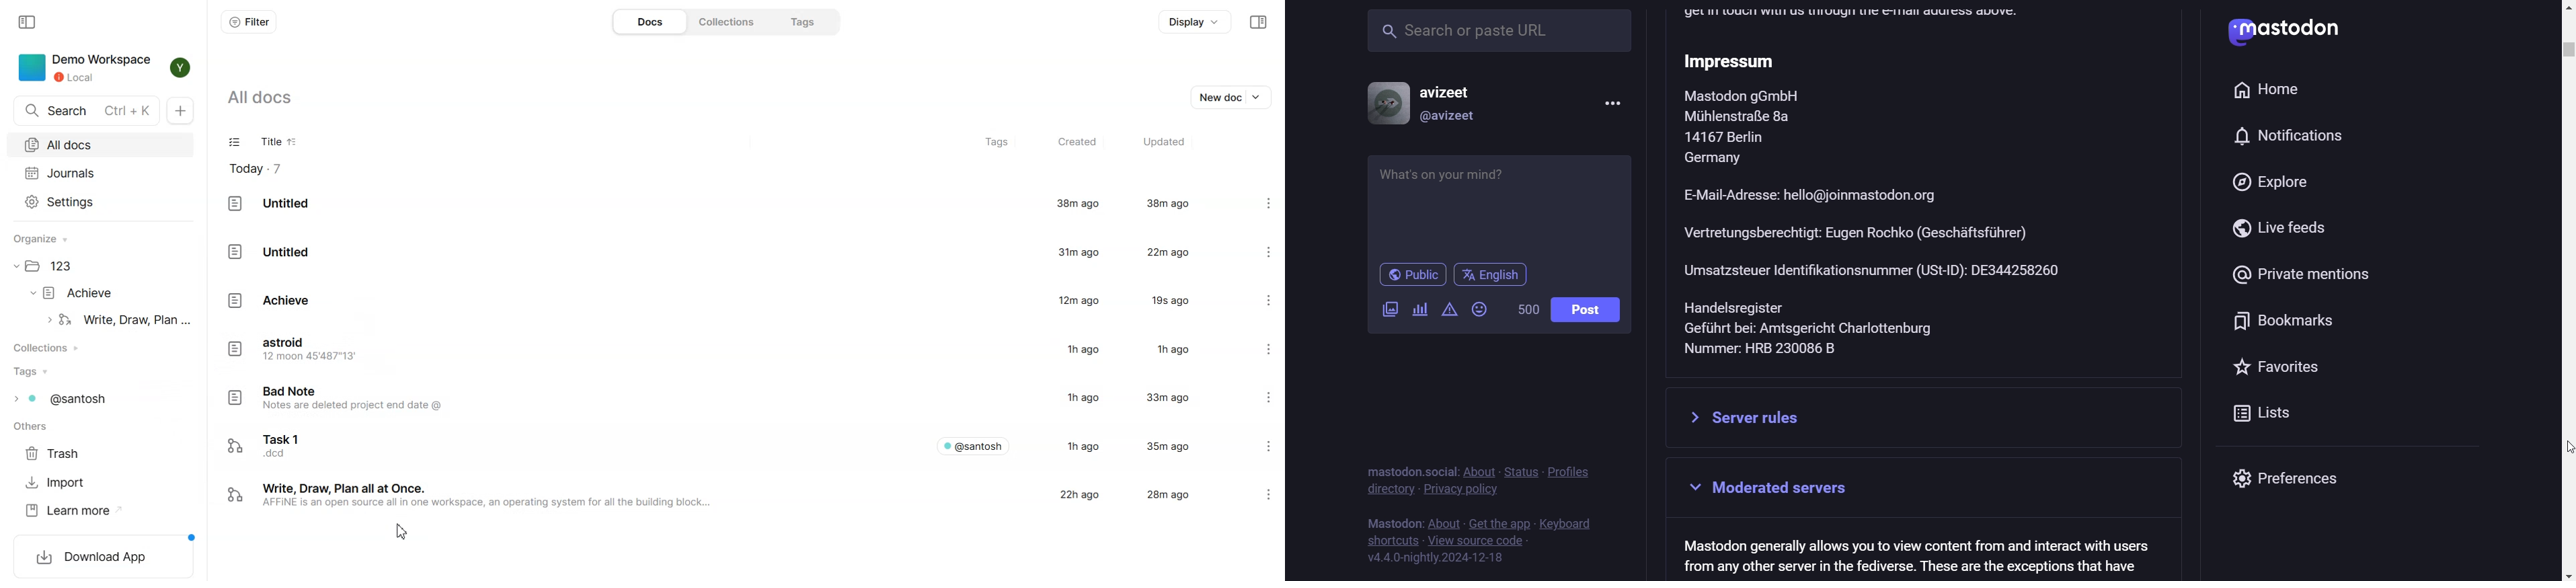 This screenshot has height=588, width=2576. What do you see at coordinates (2563, 350) in the screenshot?
I see `scroll bar` at bounding box center [2563, 350].